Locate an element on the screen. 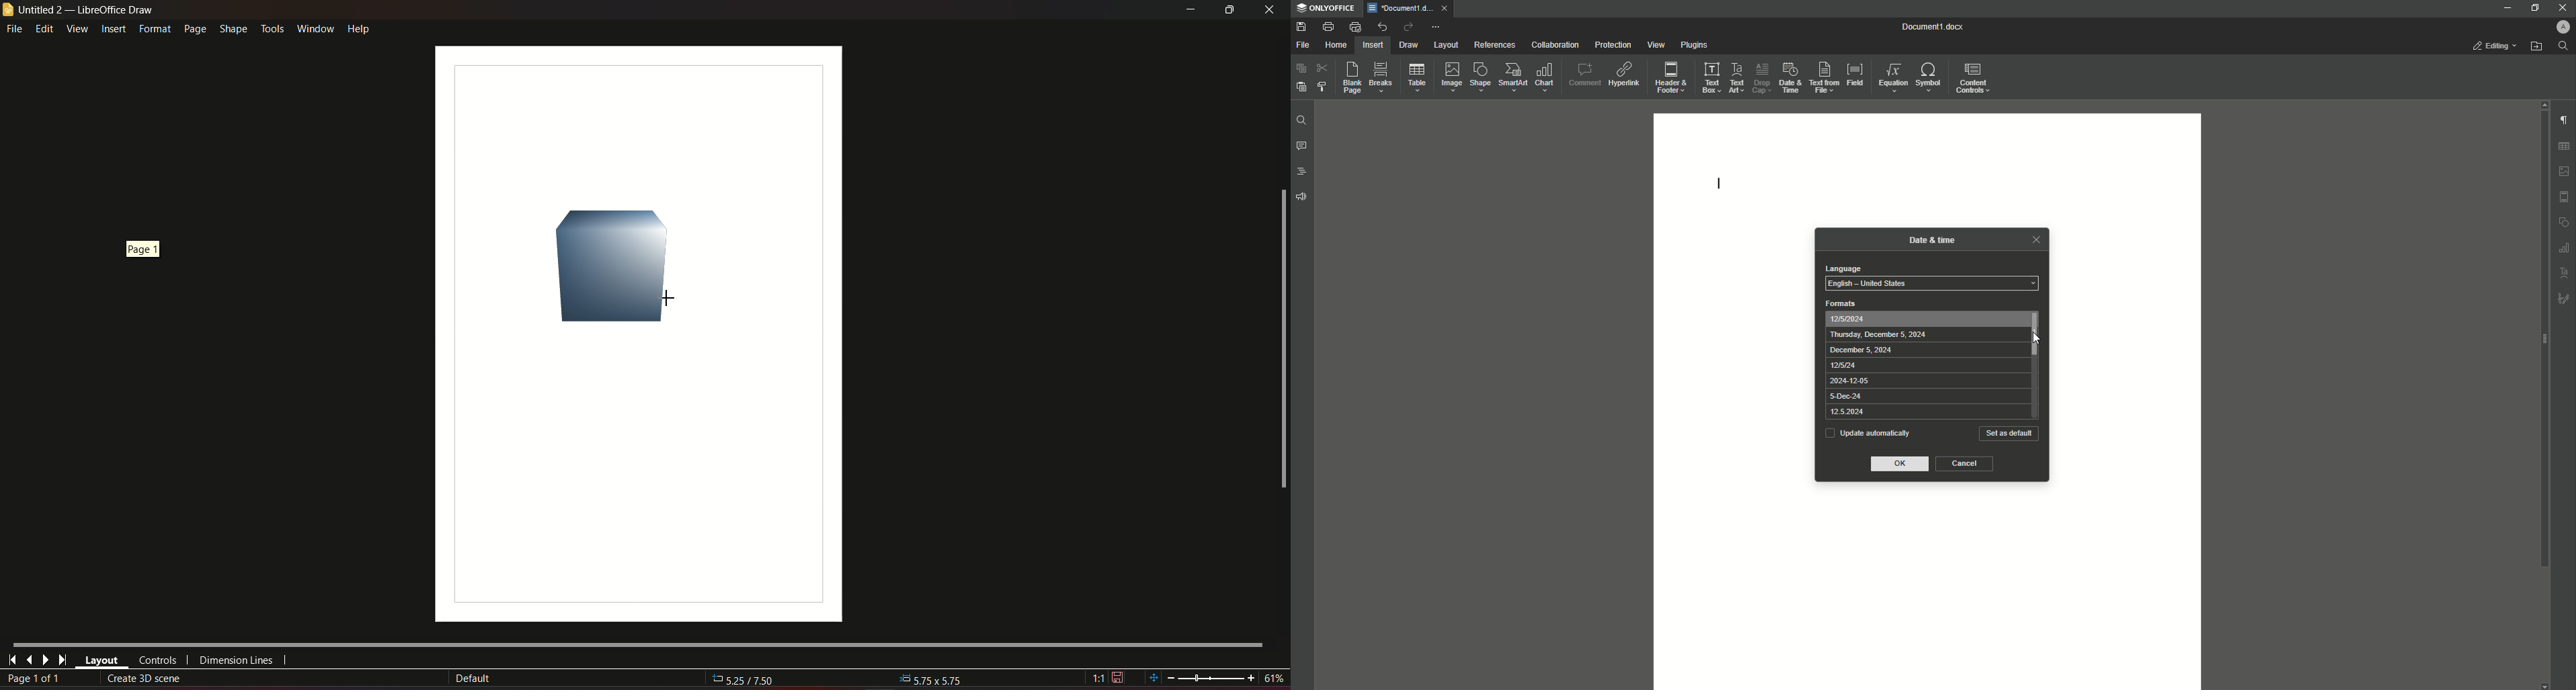 This screenshot has height=700, width=2576. Open from file is located at coordinates (2536, 46).